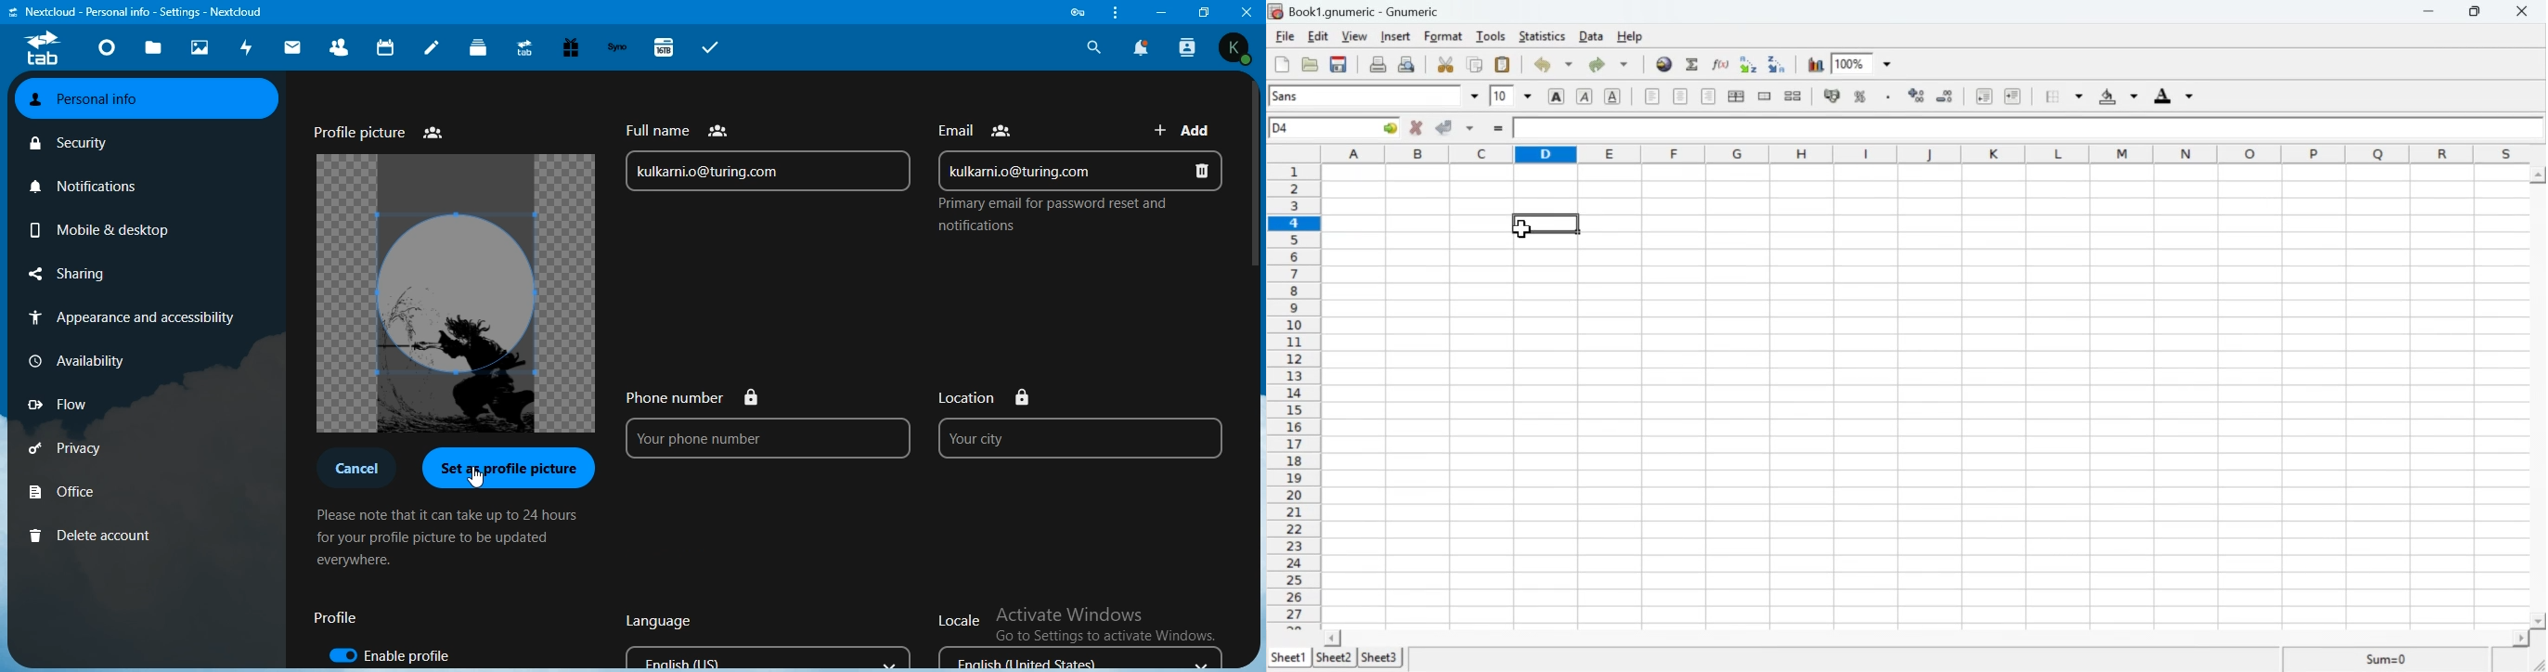 The width and height of the screenshot is (2548, 672). I want to click on close, so click(1247, 11).